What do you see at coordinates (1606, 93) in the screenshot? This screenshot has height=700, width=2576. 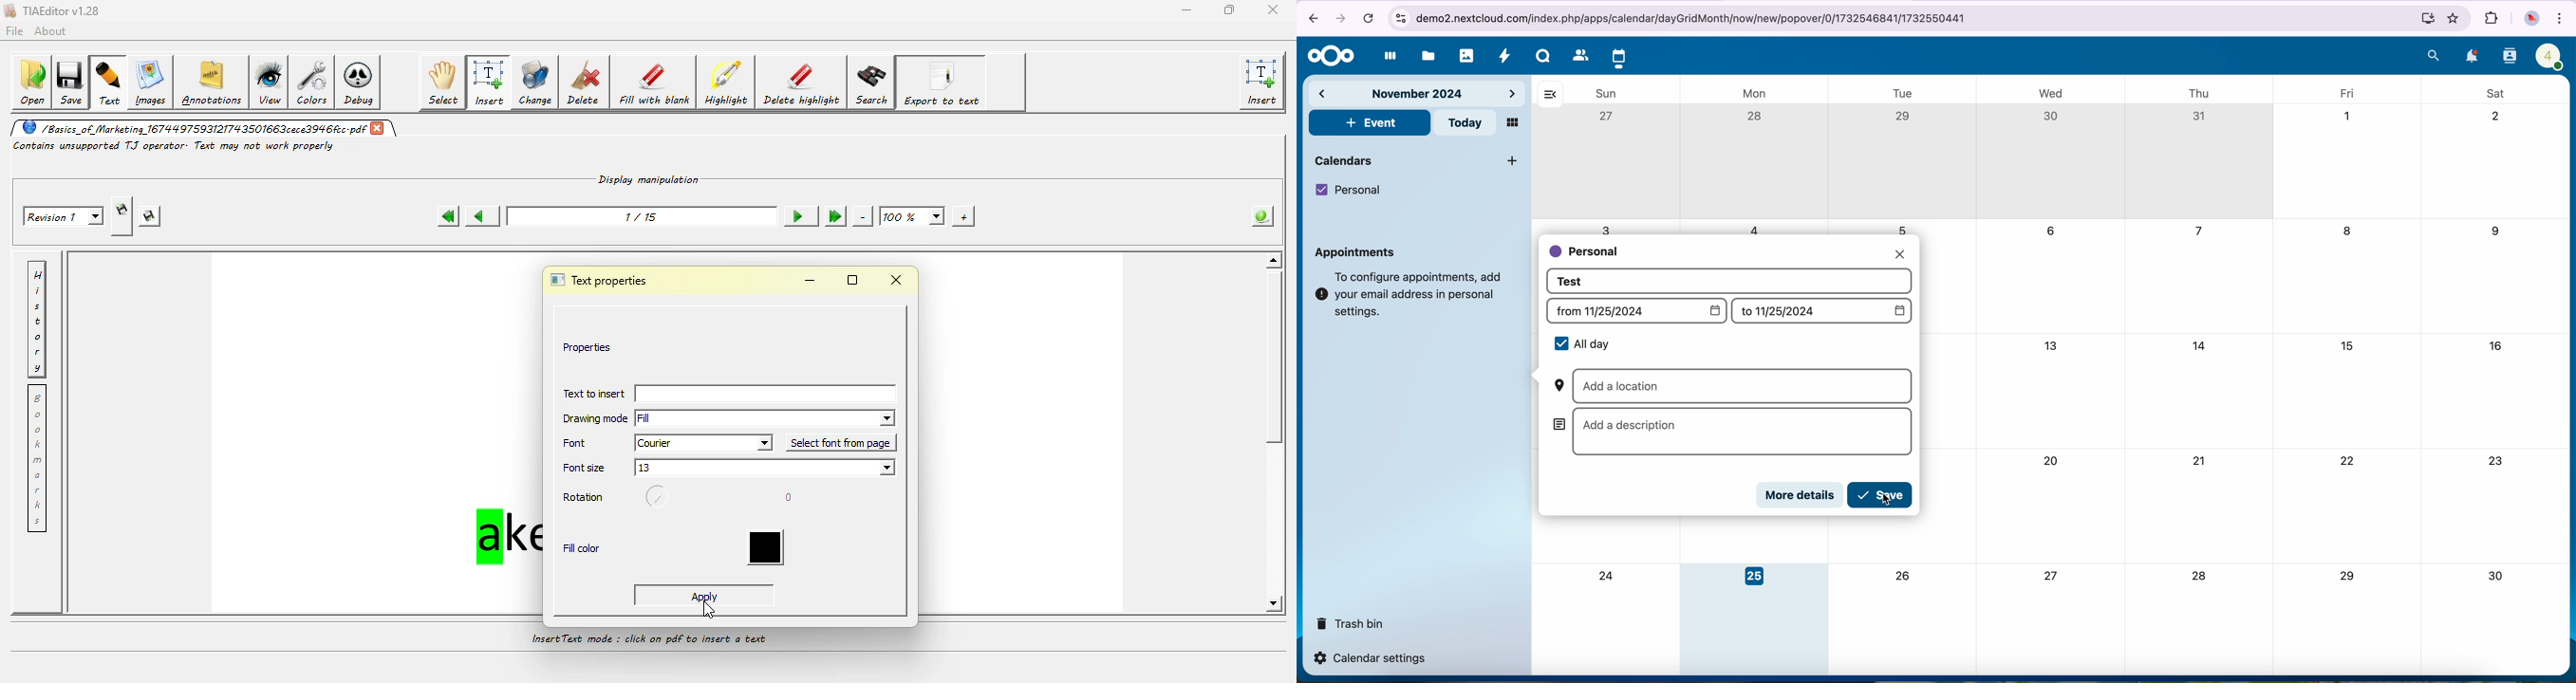 I see `sun` at bounding box center [1606, 93].